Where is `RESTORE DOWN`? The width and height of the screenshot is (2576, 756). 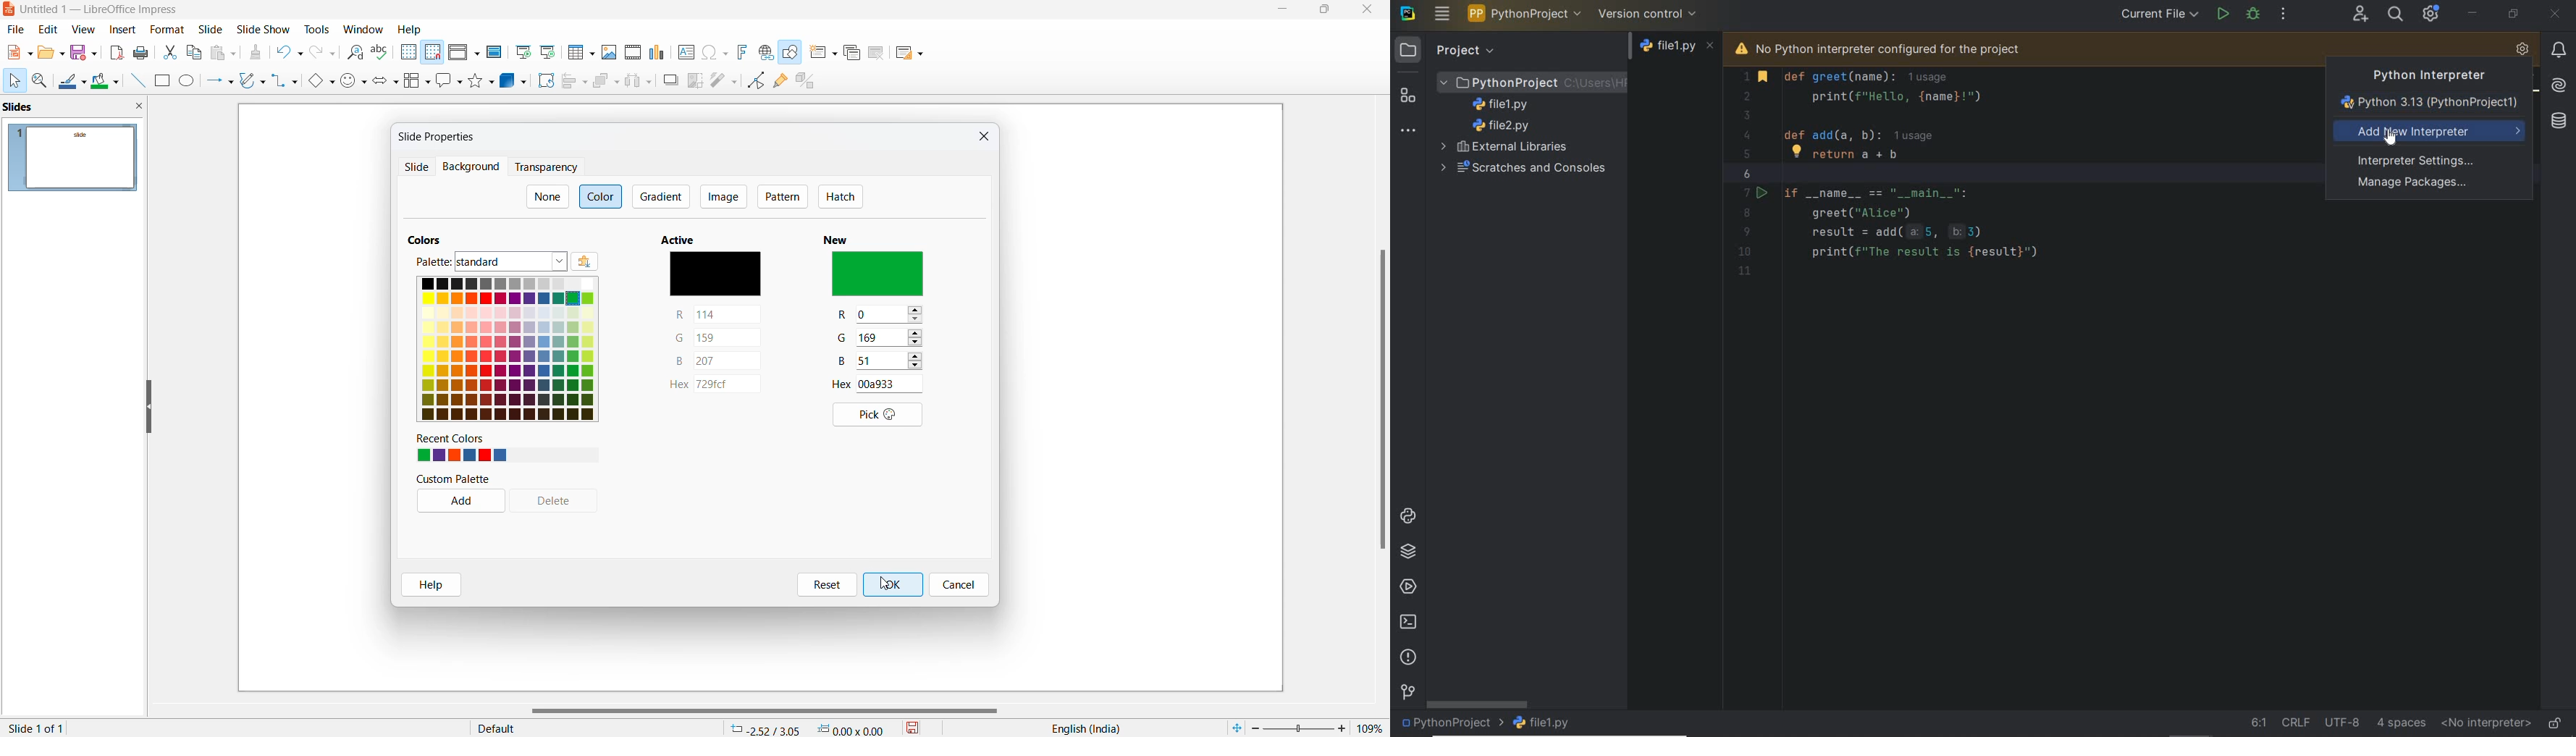
RESTORE DOWN is located at coordinates (2513, 13).